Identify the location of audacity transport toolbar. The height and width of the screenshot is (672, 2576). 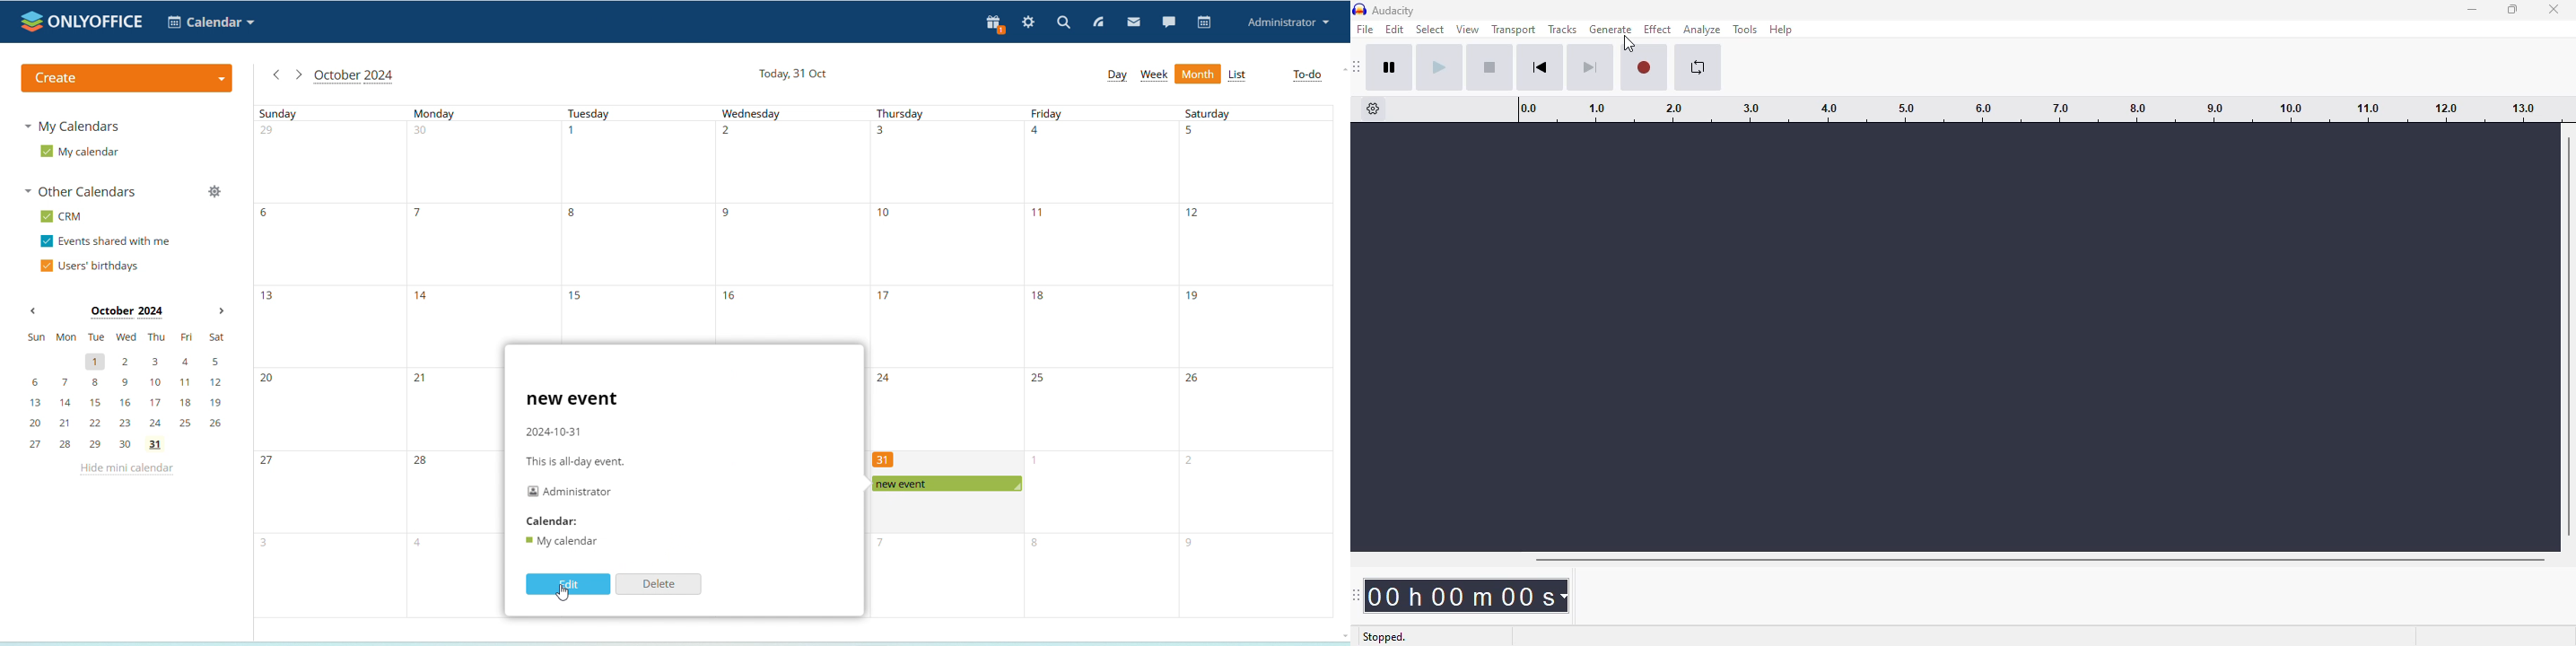
(1358, 67).